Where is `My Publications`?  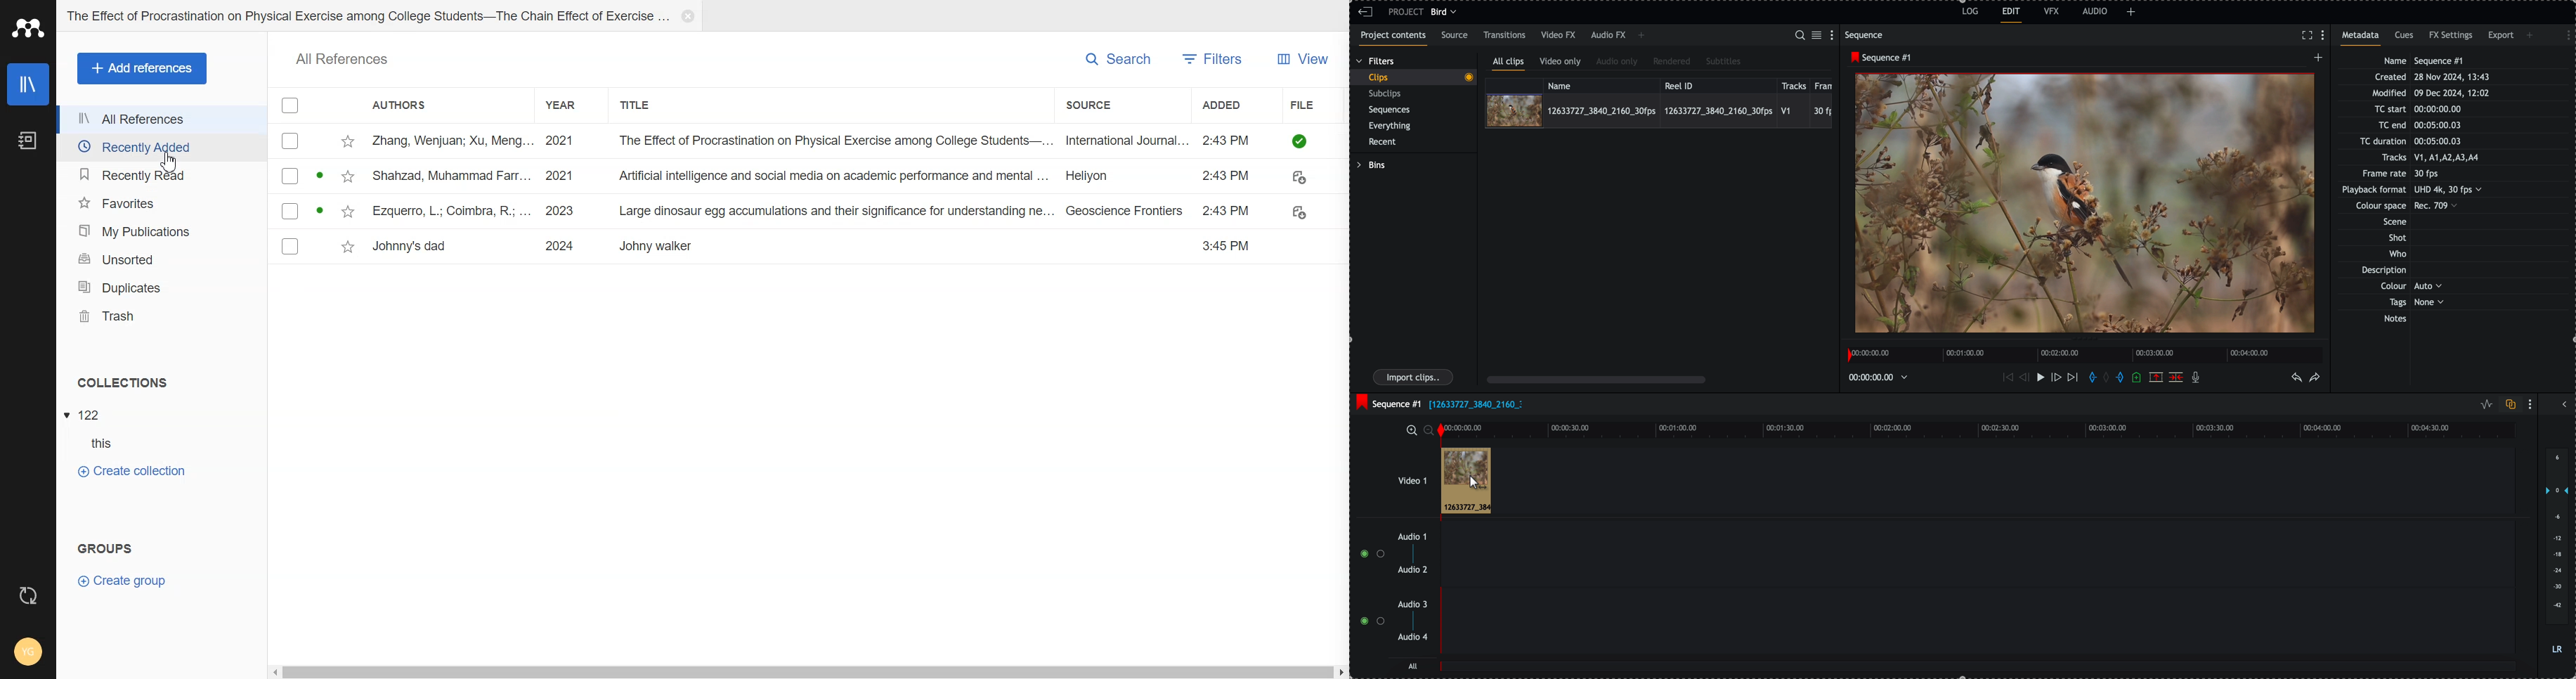
My Publications is located at coordinates (158, 231).